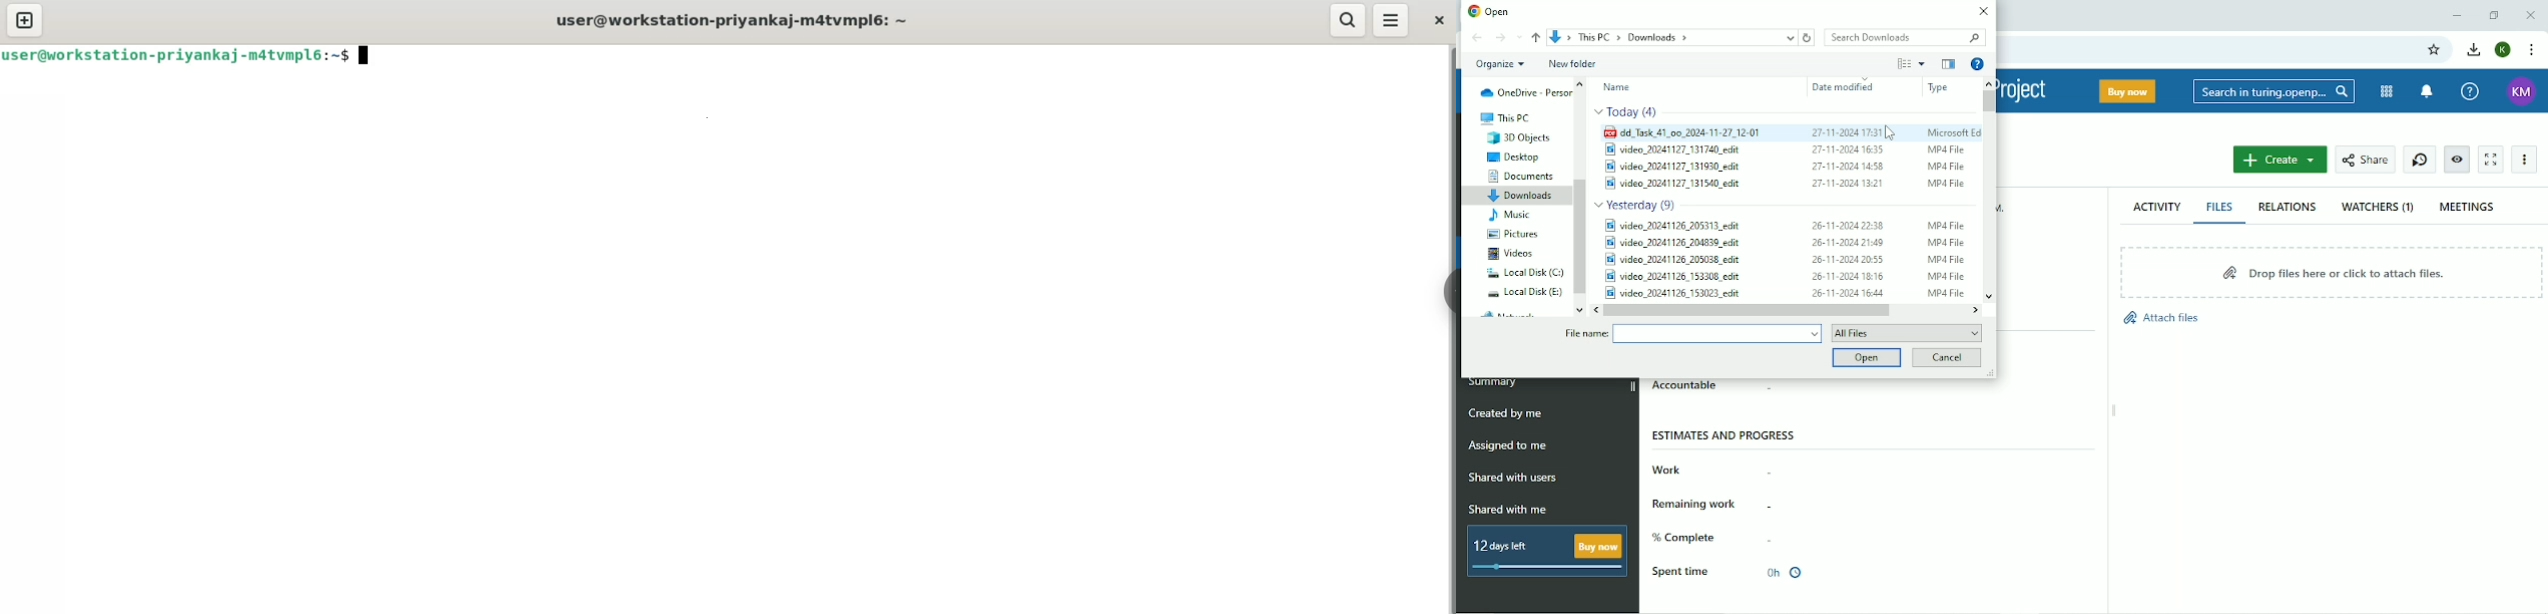  Describe the element at coordinates (2365, 159) in the screenshot. I see `Share` at that location.